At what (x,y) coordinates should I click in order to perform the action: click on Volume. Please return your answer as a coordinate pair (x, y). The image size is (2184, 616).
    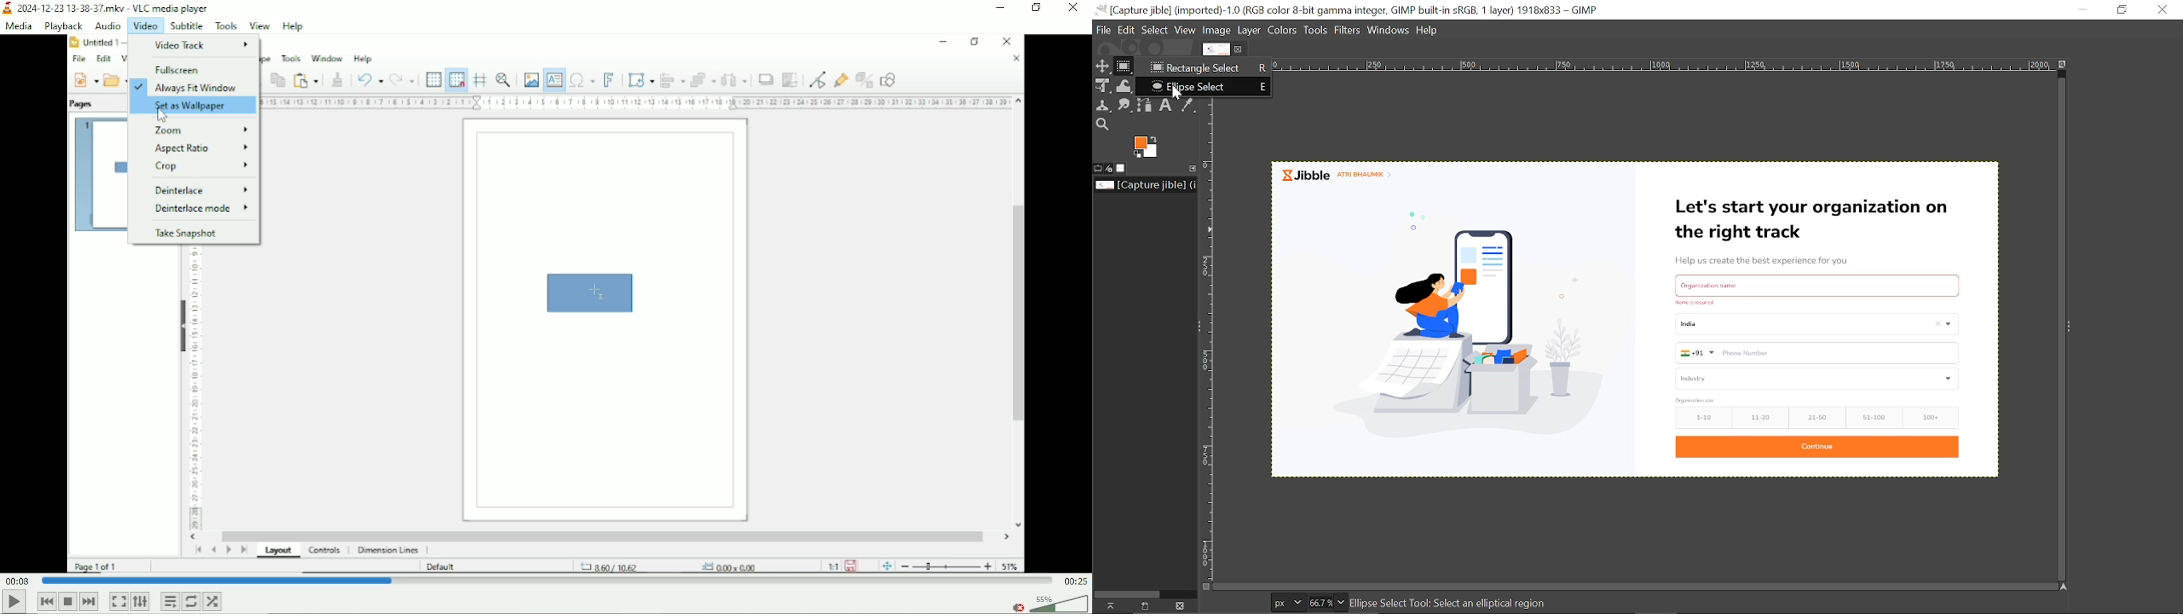
    Looking at the image, I should click on (1049, 604).